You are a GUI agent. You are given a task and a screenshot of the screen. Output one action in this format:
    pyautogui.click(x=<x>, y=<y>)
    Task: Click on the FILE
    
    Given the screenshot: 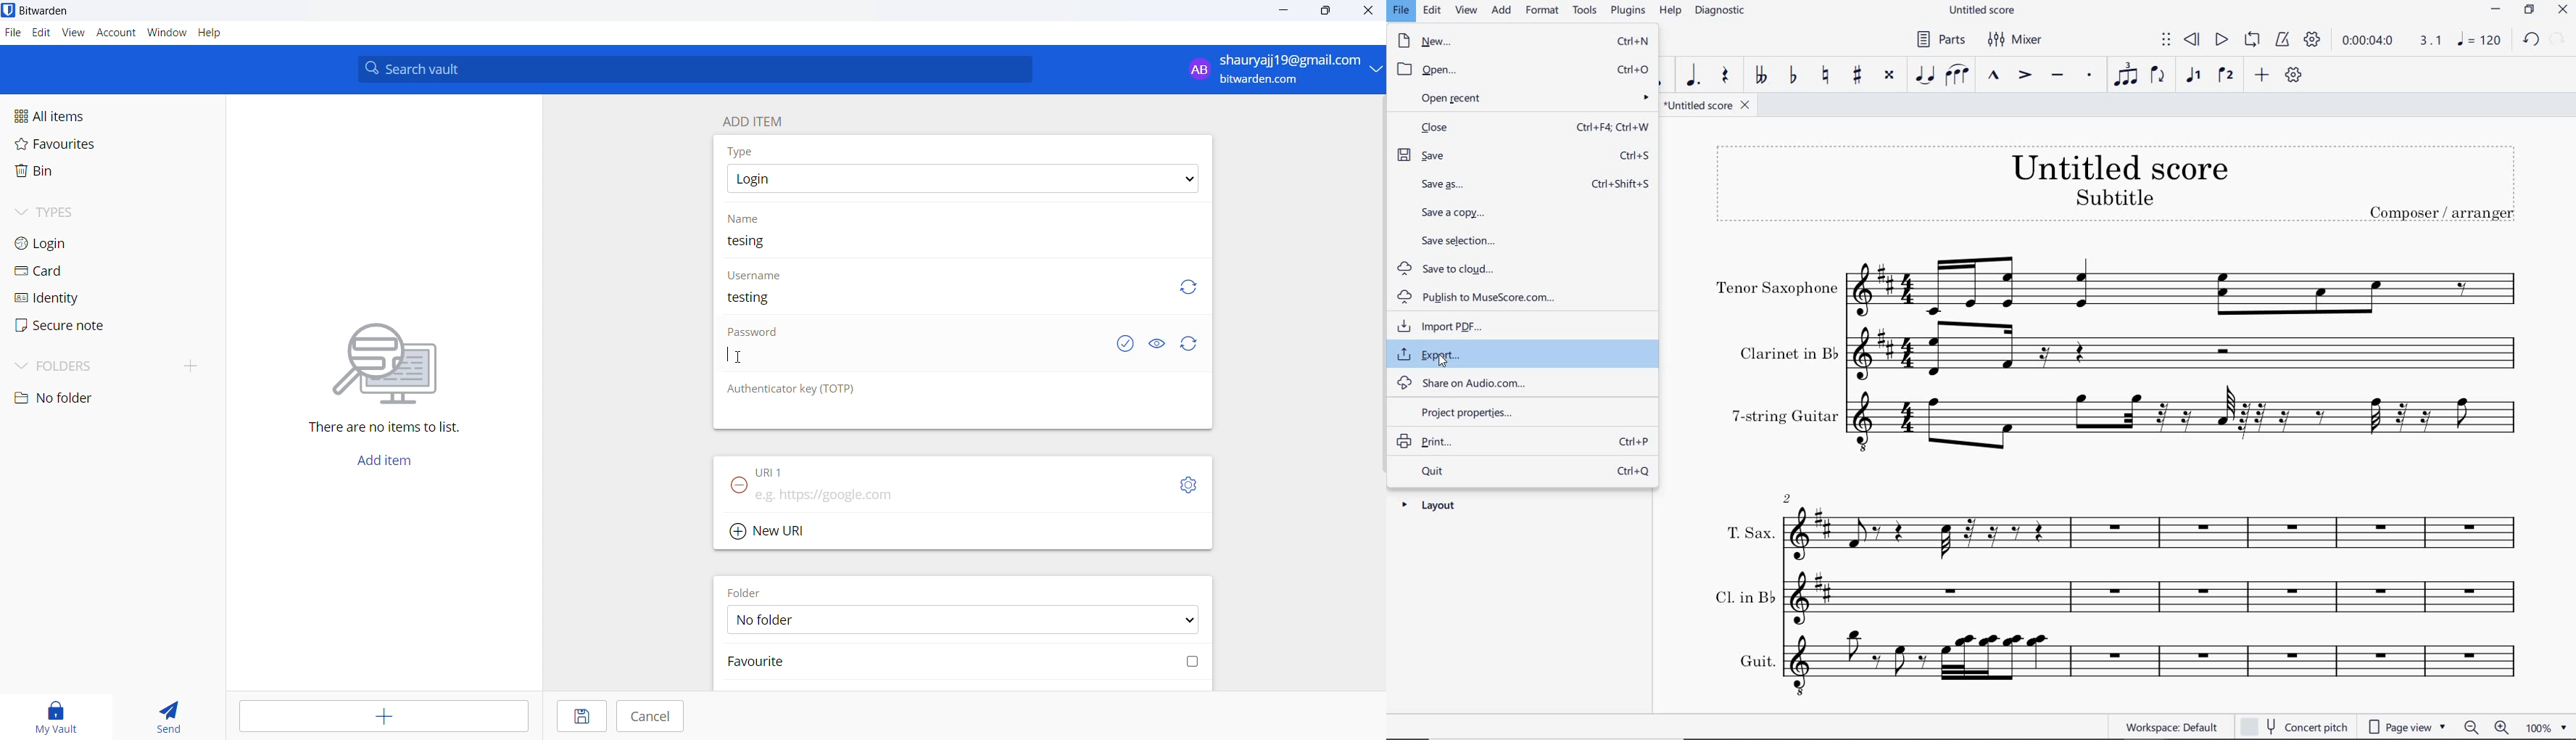 What is the action you would take?
    pyautogui.click(x=1400, y=11)
    